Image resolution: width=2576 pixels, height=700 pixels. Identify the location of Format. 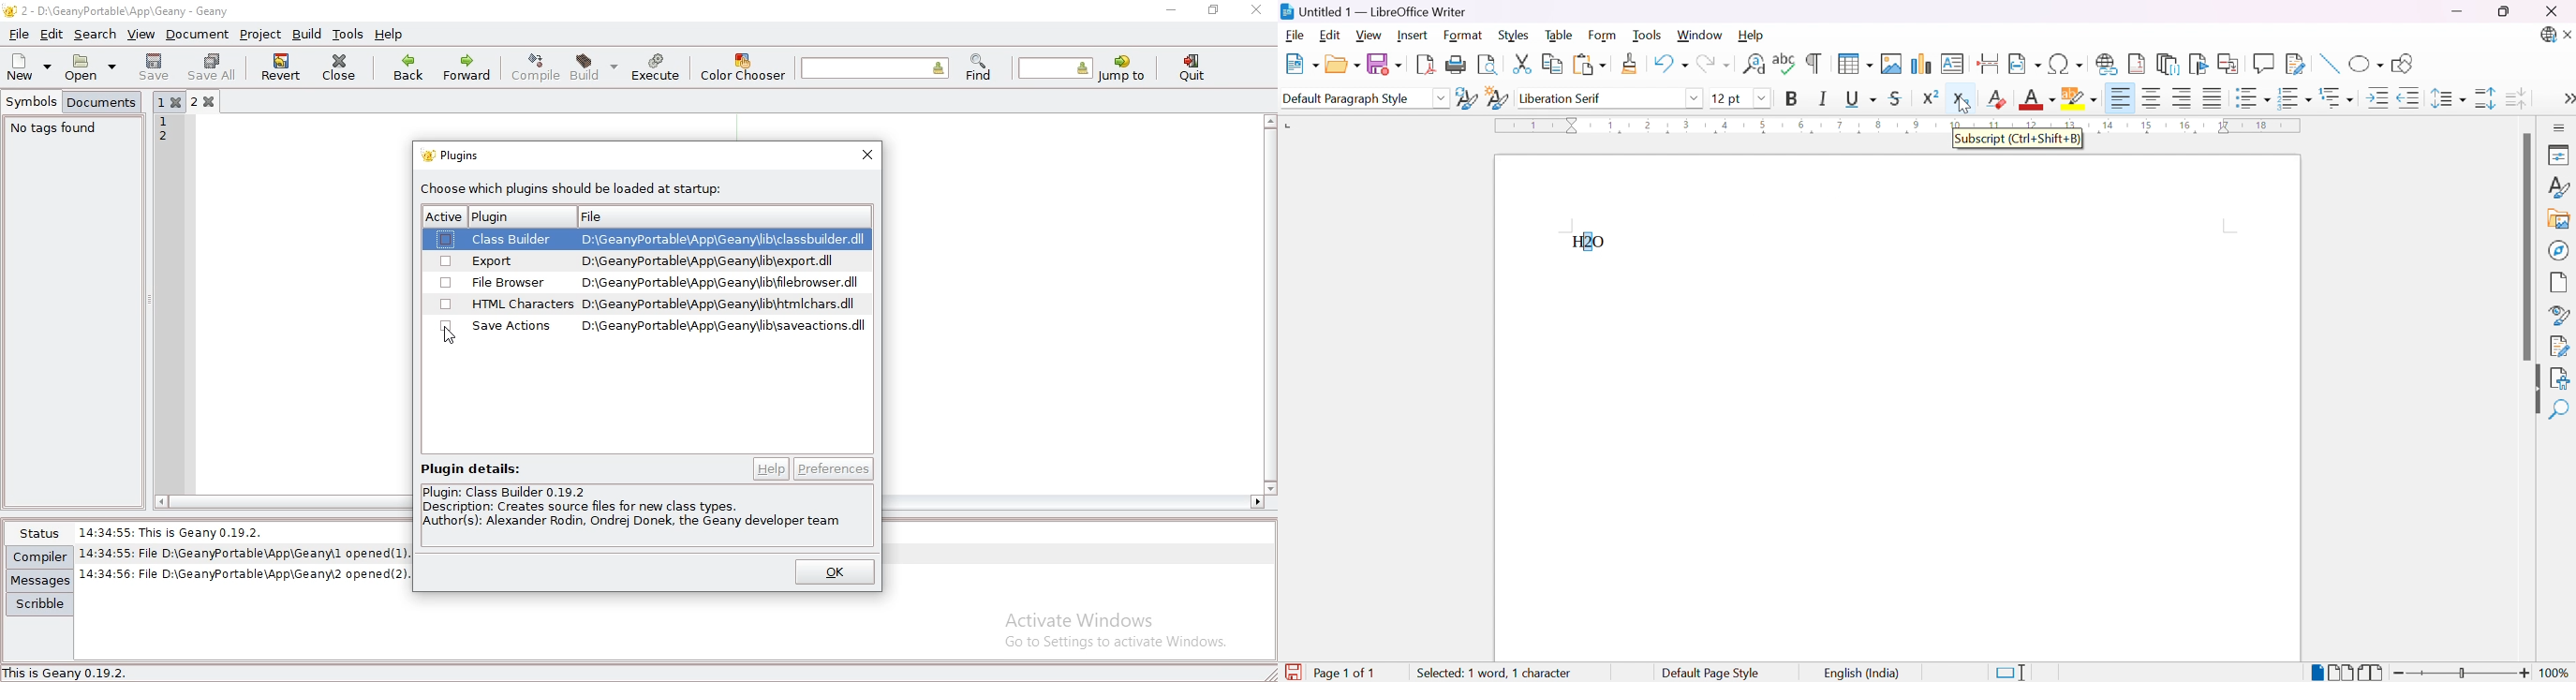
(1464, 36).